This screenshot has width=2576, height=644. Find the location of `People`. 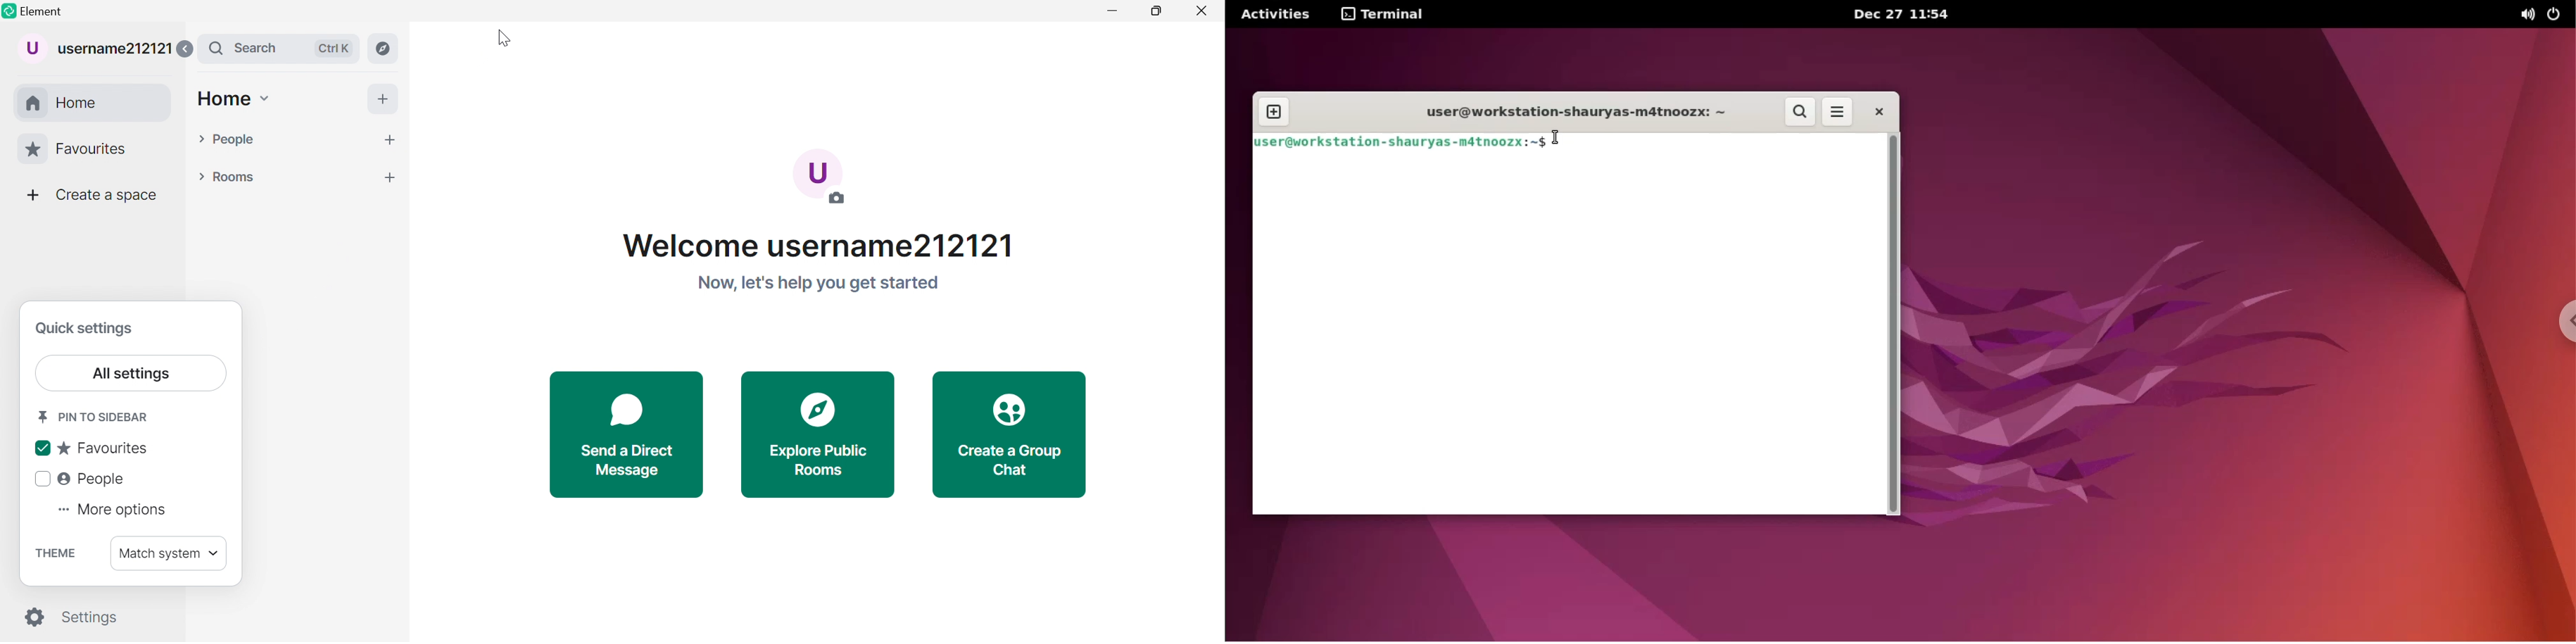

People is located at coordinates (78, 480).